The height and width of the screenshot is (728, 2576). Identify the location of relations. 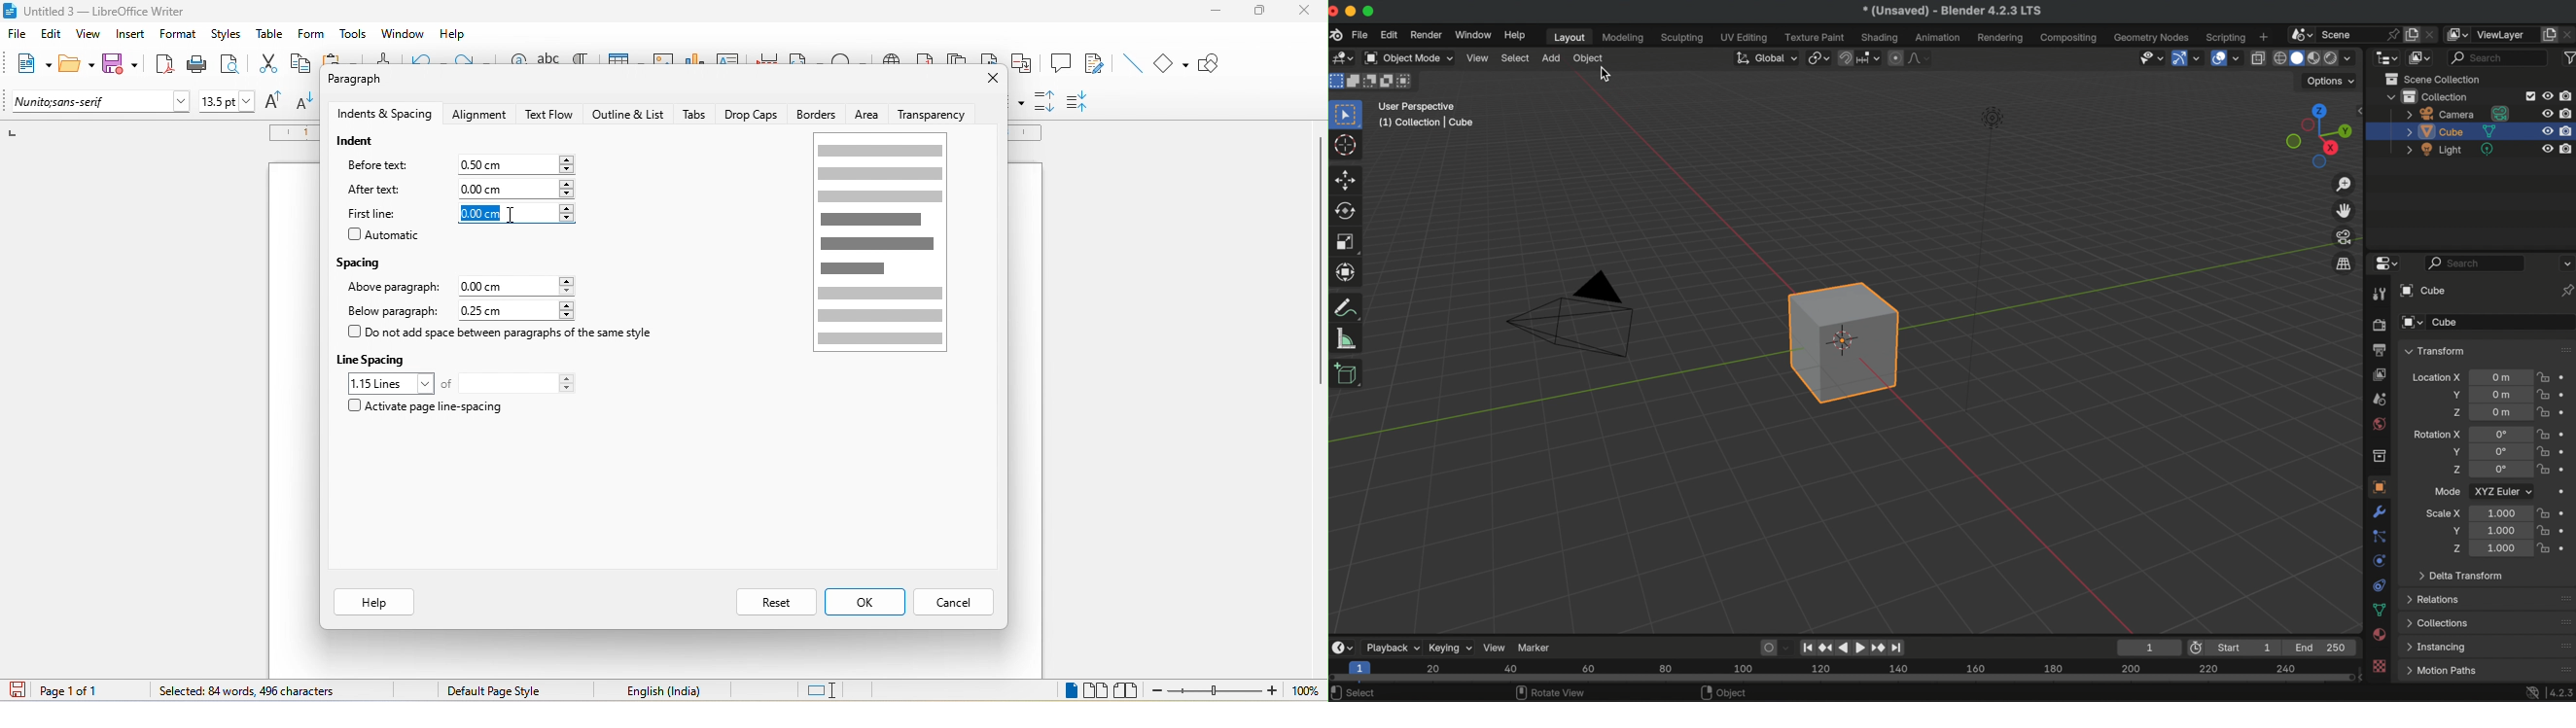
(2436, 599).